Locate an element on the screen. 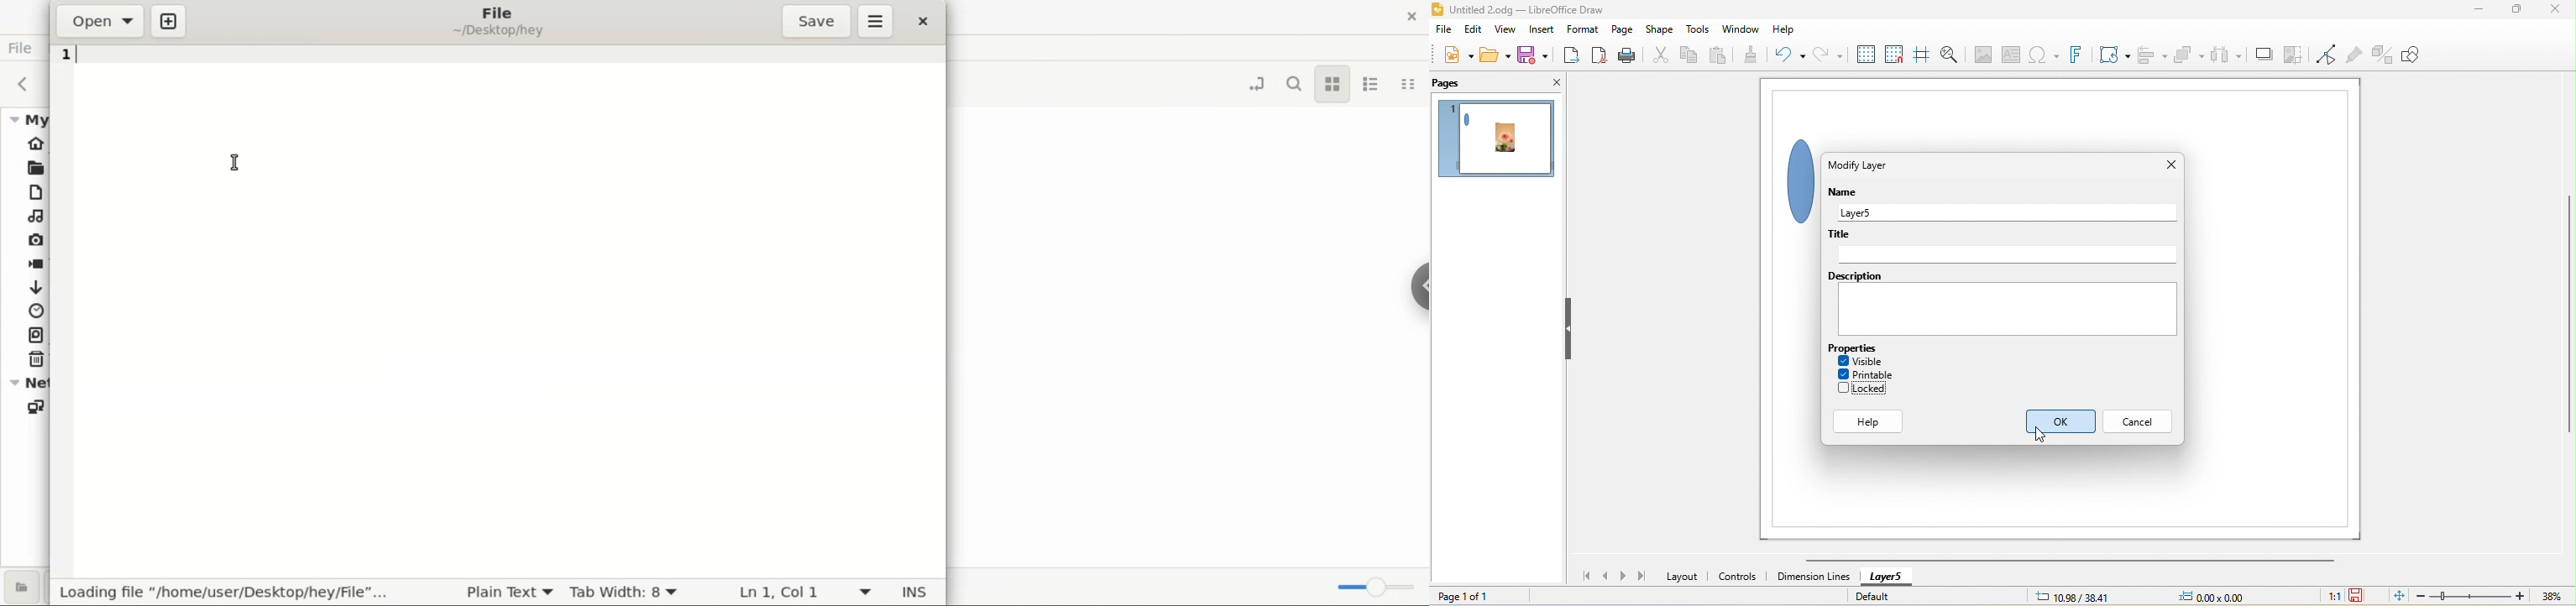 The height and width of the screenshot is (616, 2576). export direct as pdf is located at coordinates (1603, 56).